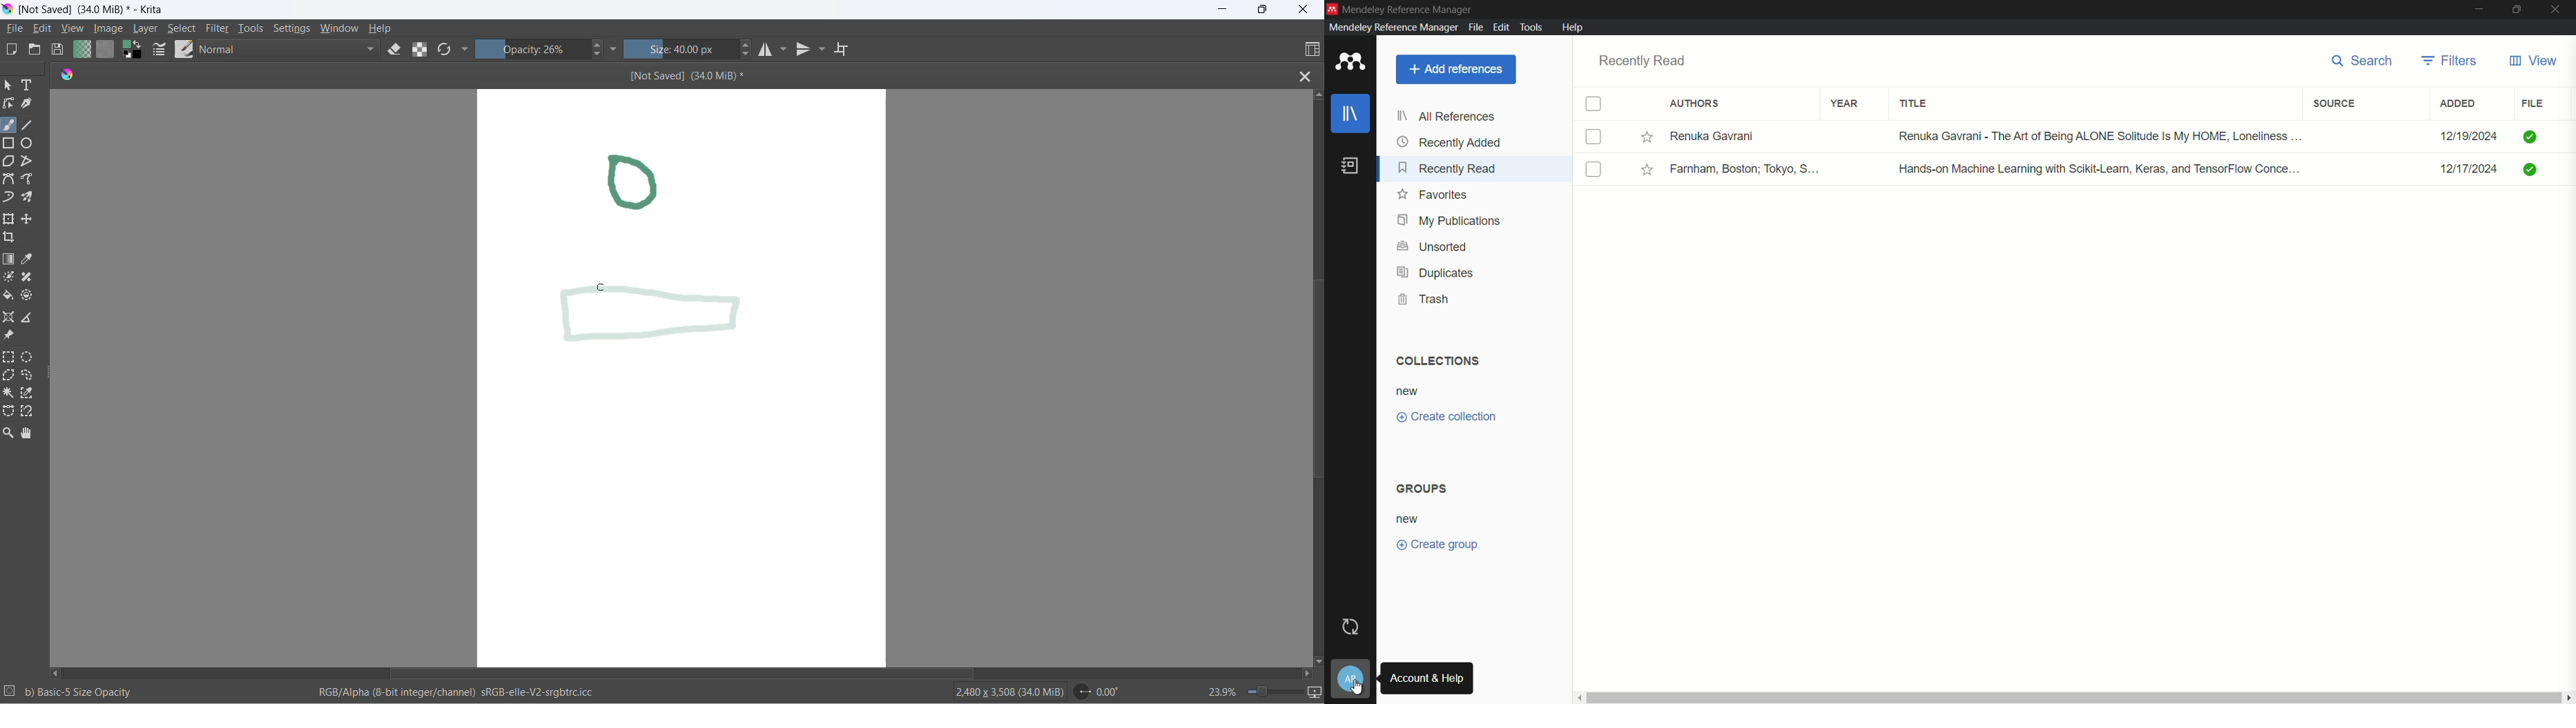  What do you see at coordinates (159, 51) in the screenshot?
I see `brush settings` at bounding box center [159, 51].